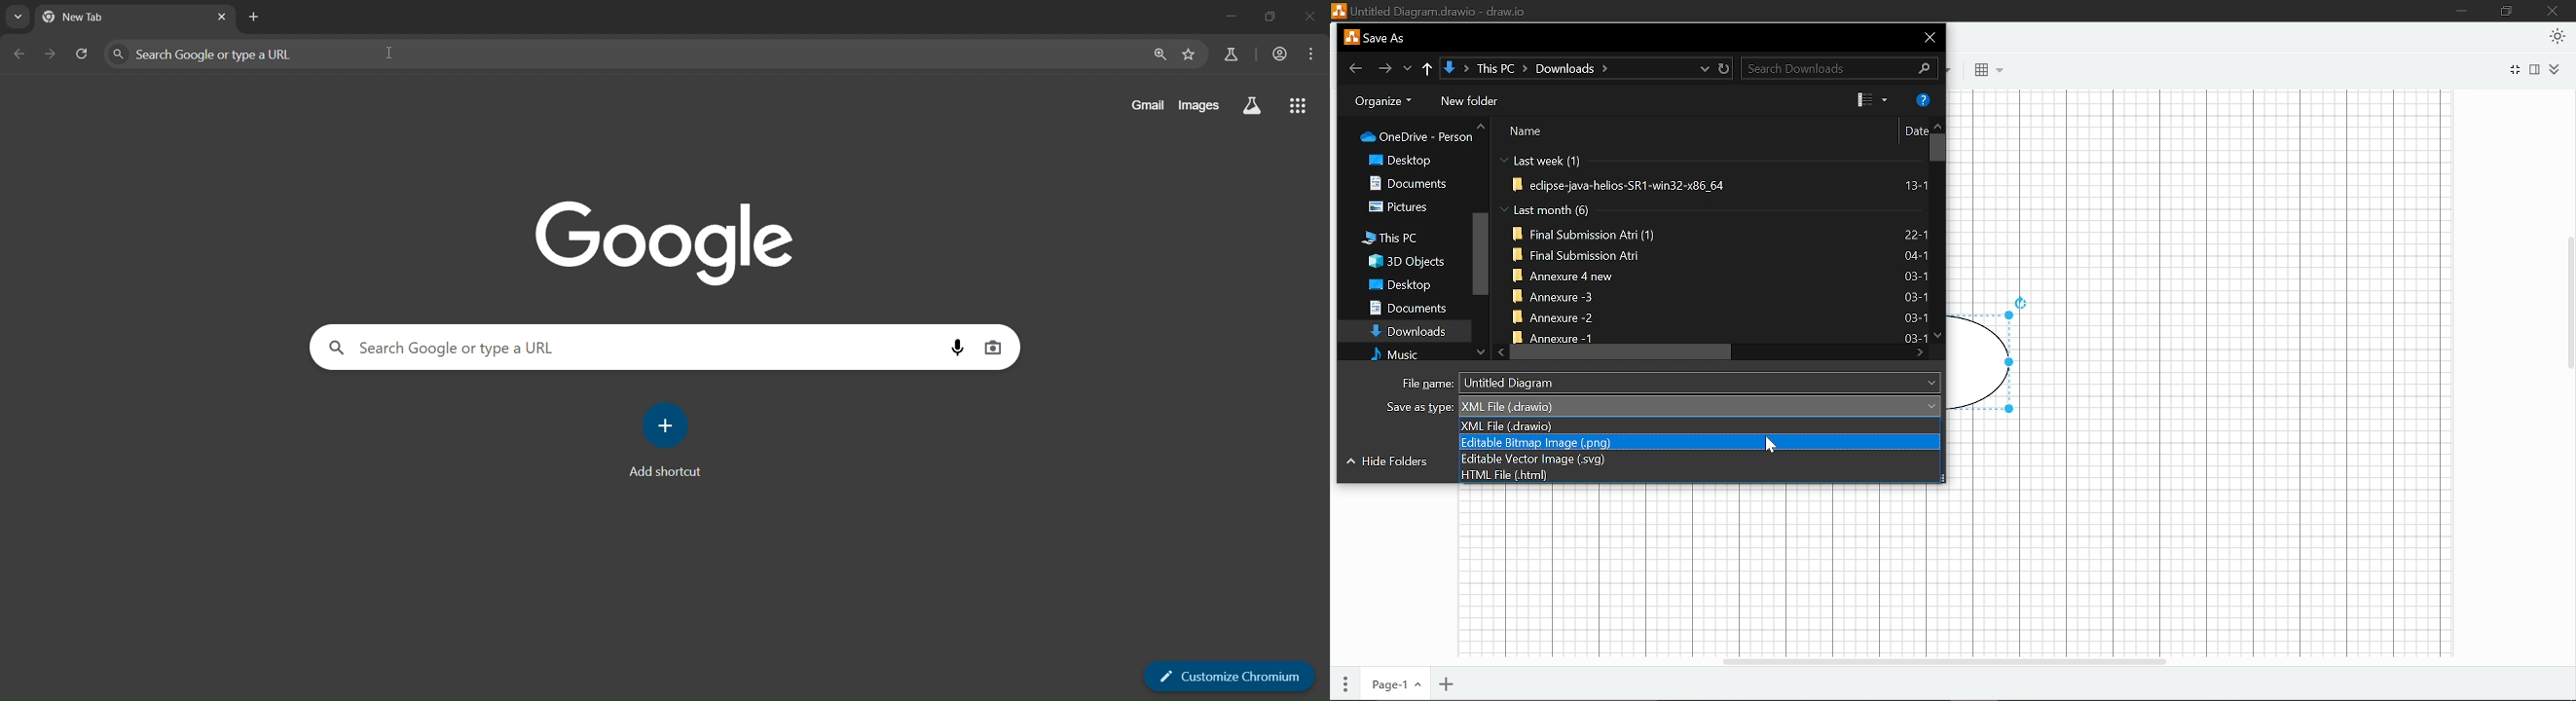 This screenshot has width=2576, height=728. What do you see at coordinates (1383, 102) in the screenshot?
I see `Organize` at bounding box center [1383, 102].